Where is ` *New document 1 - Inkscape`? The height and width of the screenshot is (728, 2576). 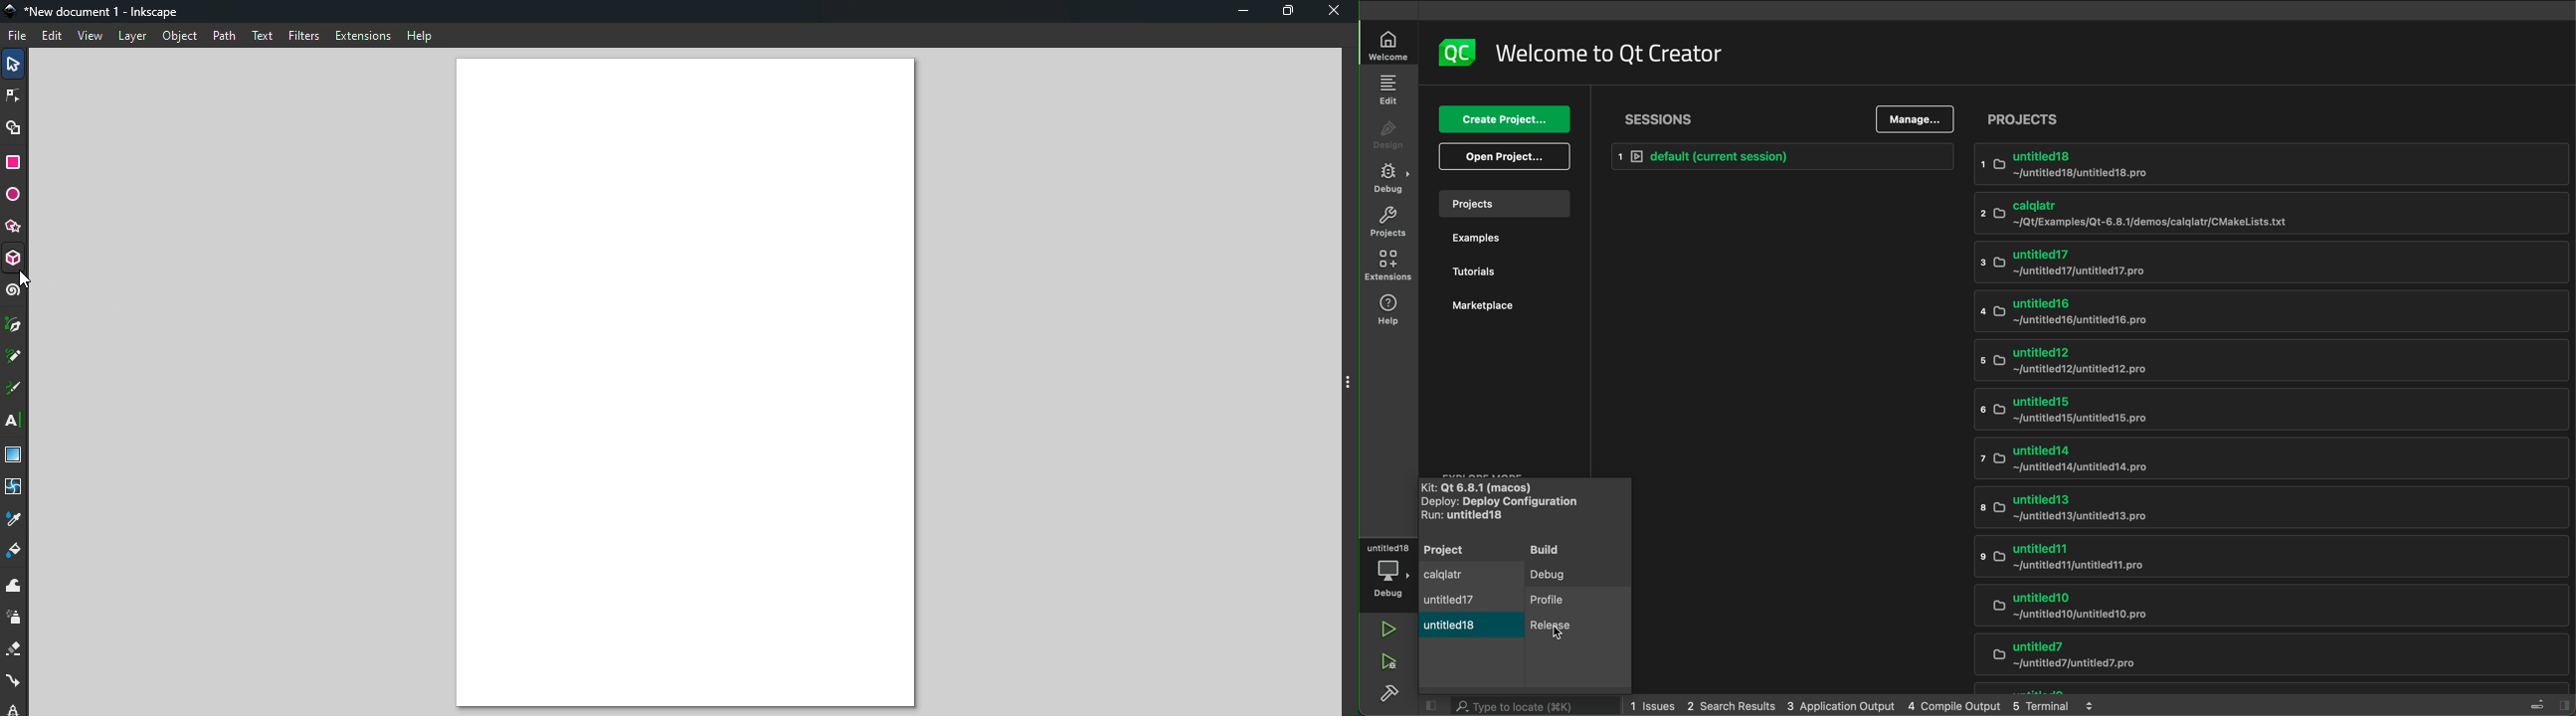
 *New document 1 - Inkscape is located at coordinates (95, 13).